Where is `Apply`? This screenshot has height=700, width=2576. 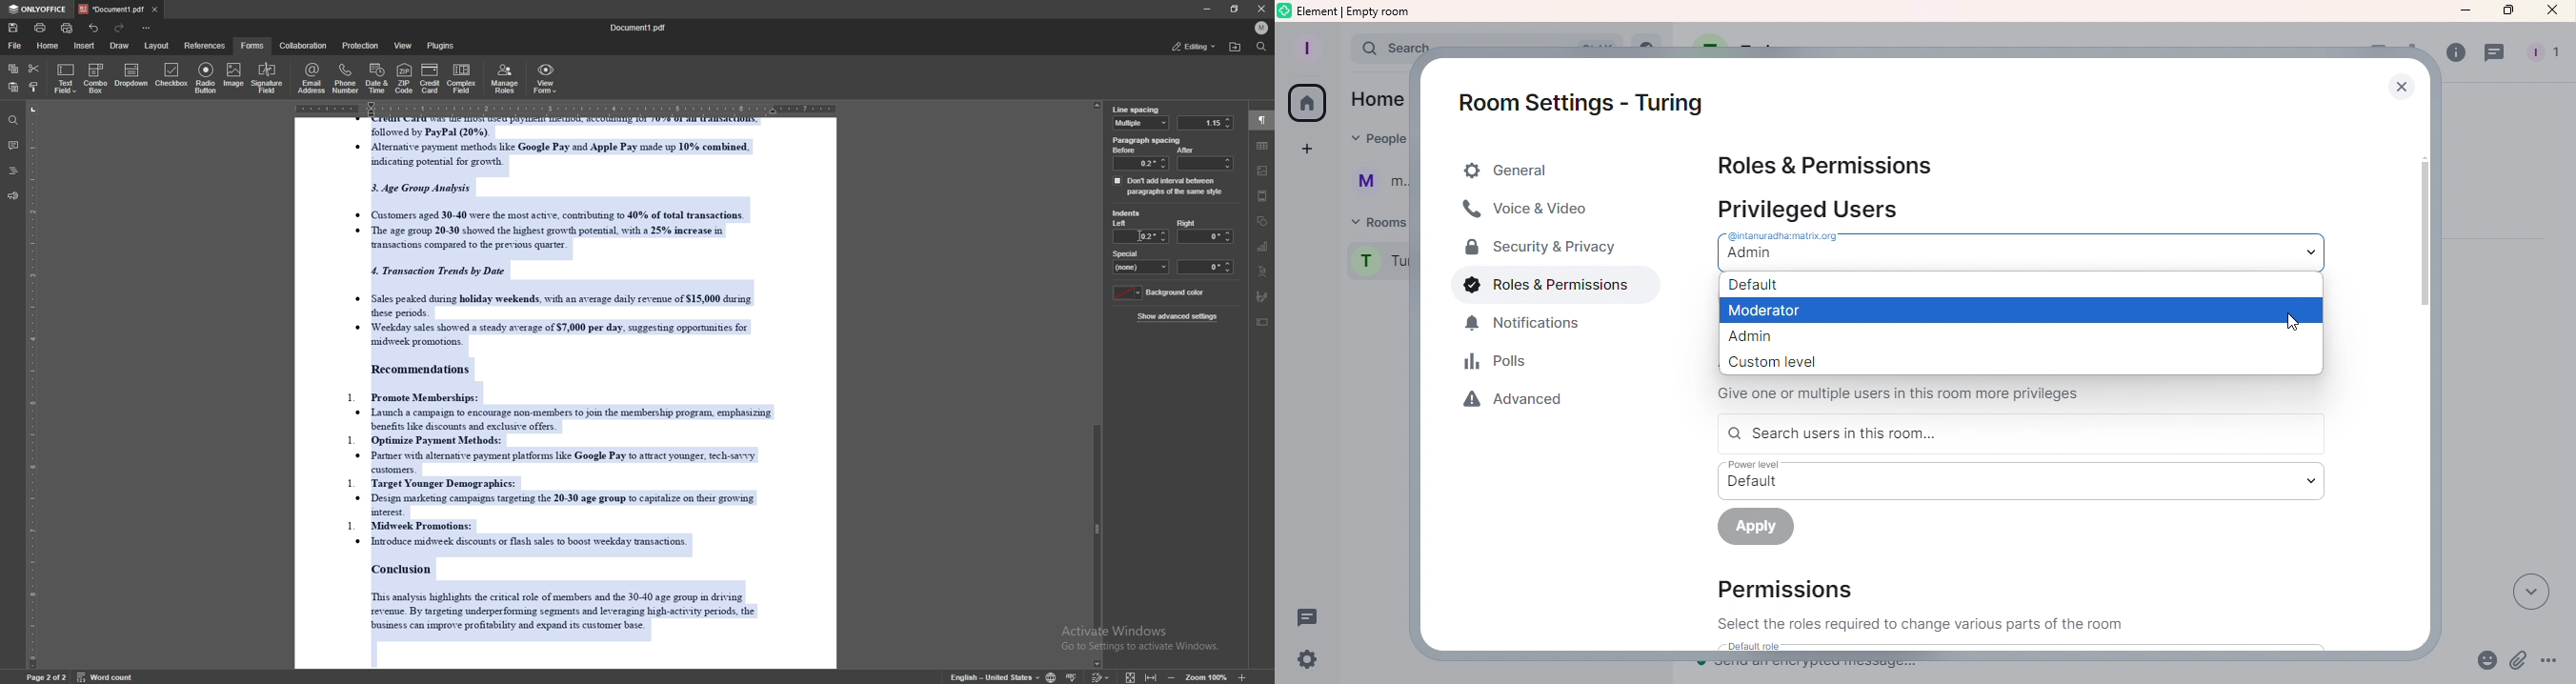 Apply is located at coordinates (1763, 527).